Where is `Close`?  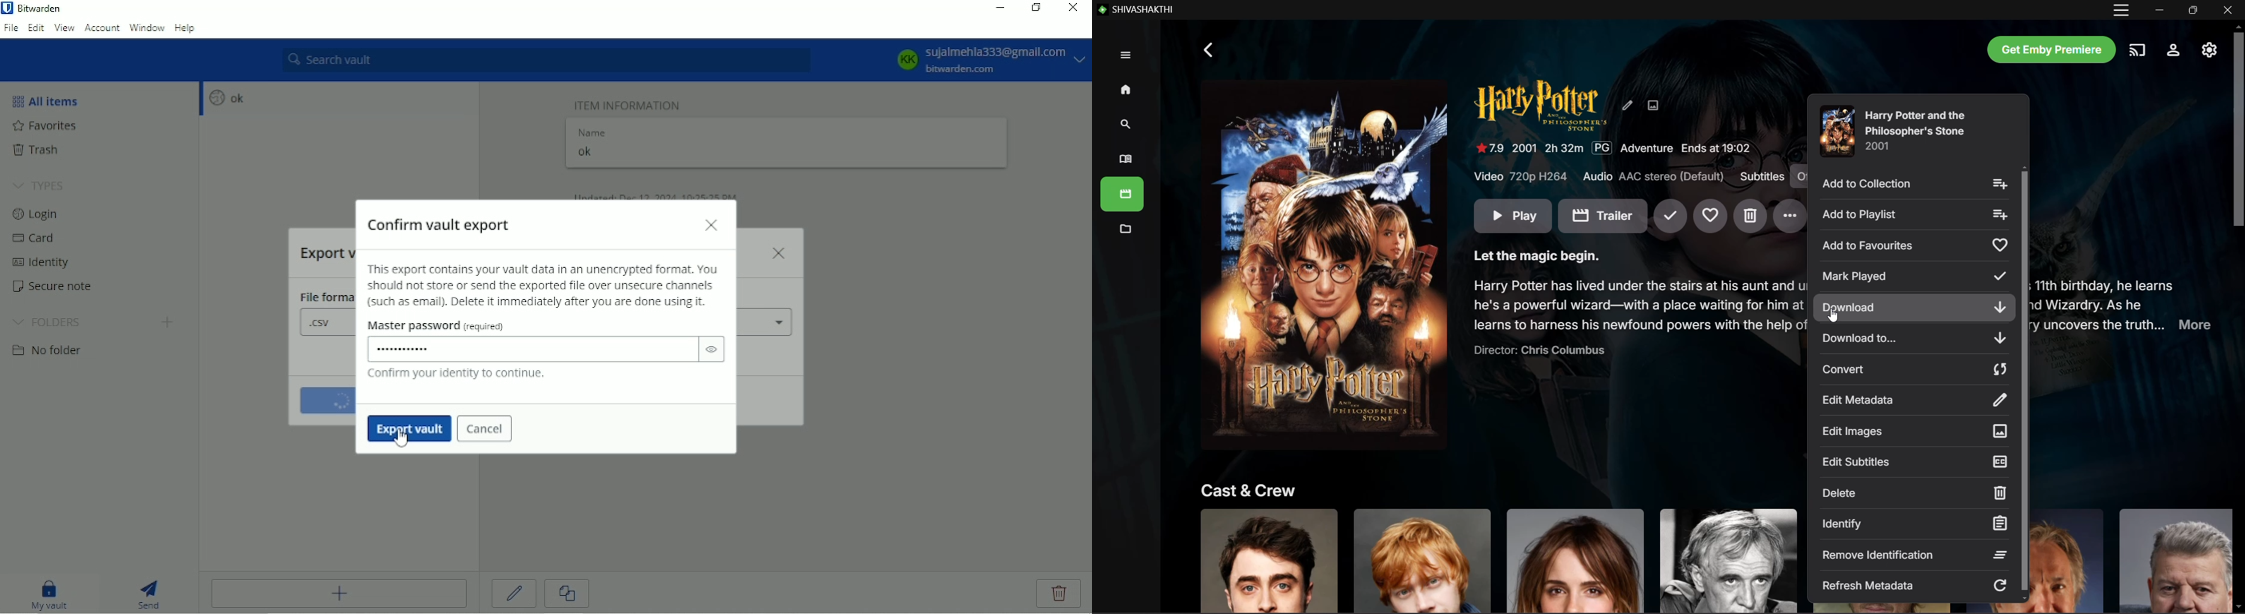
Close is located at coordinates (2228, 10).